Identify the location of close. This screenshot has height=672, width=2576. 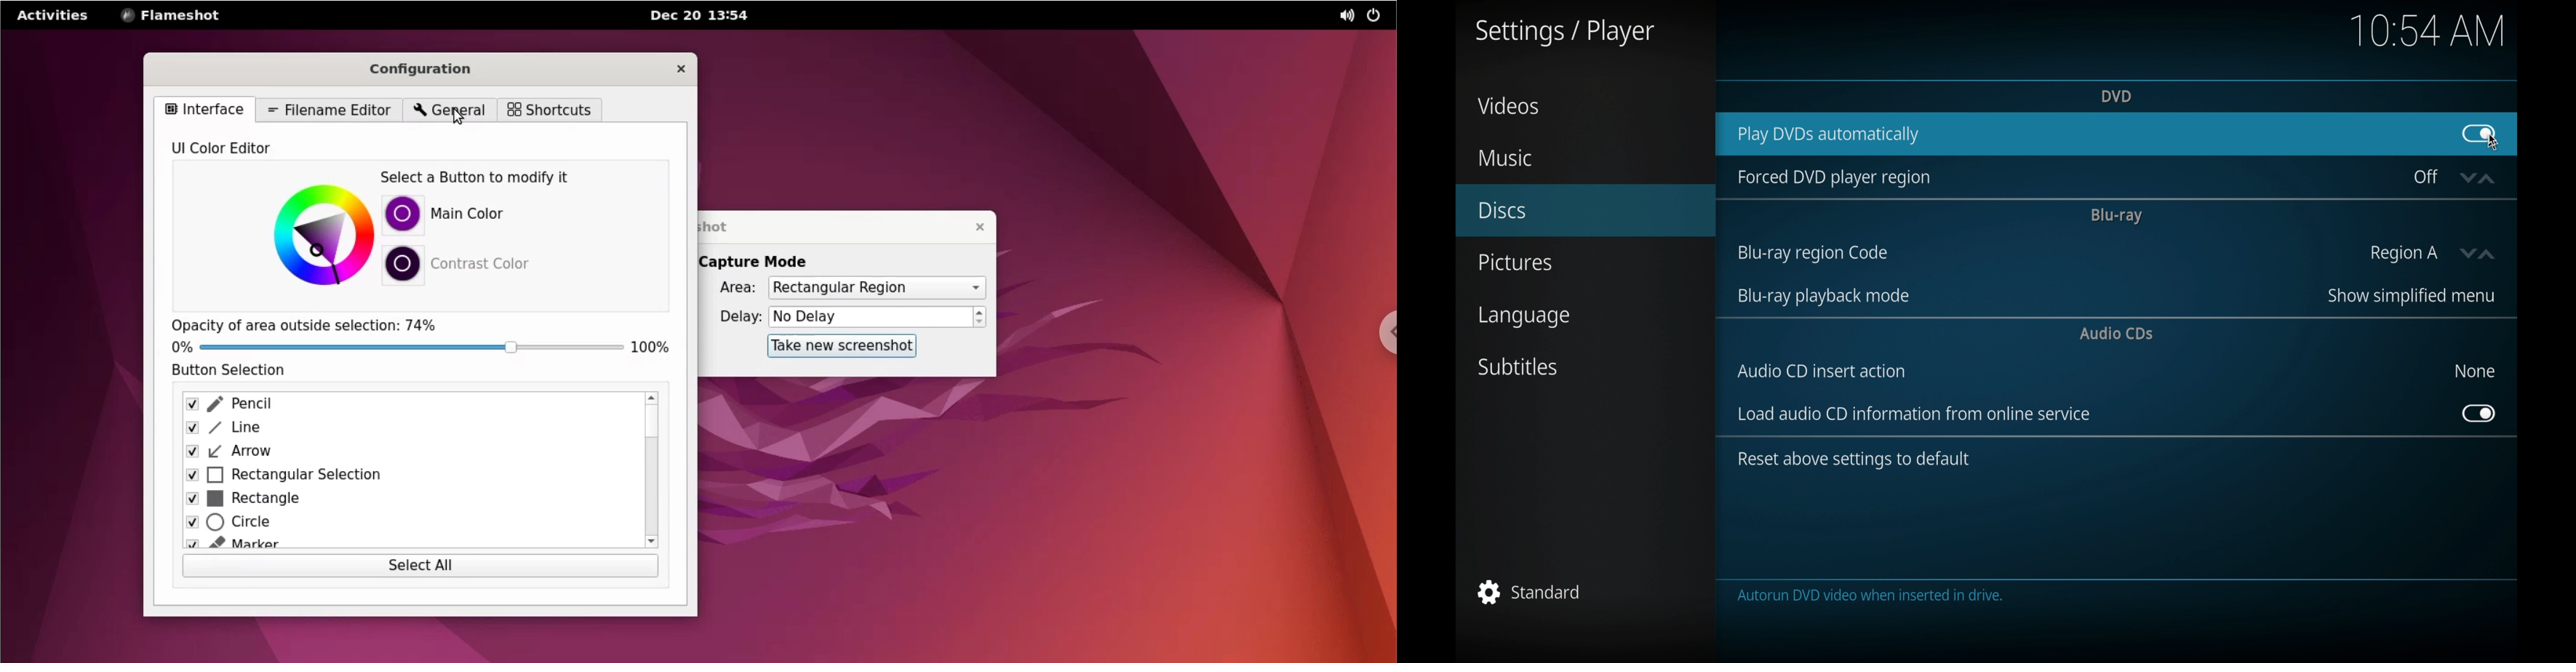
(977, 228).